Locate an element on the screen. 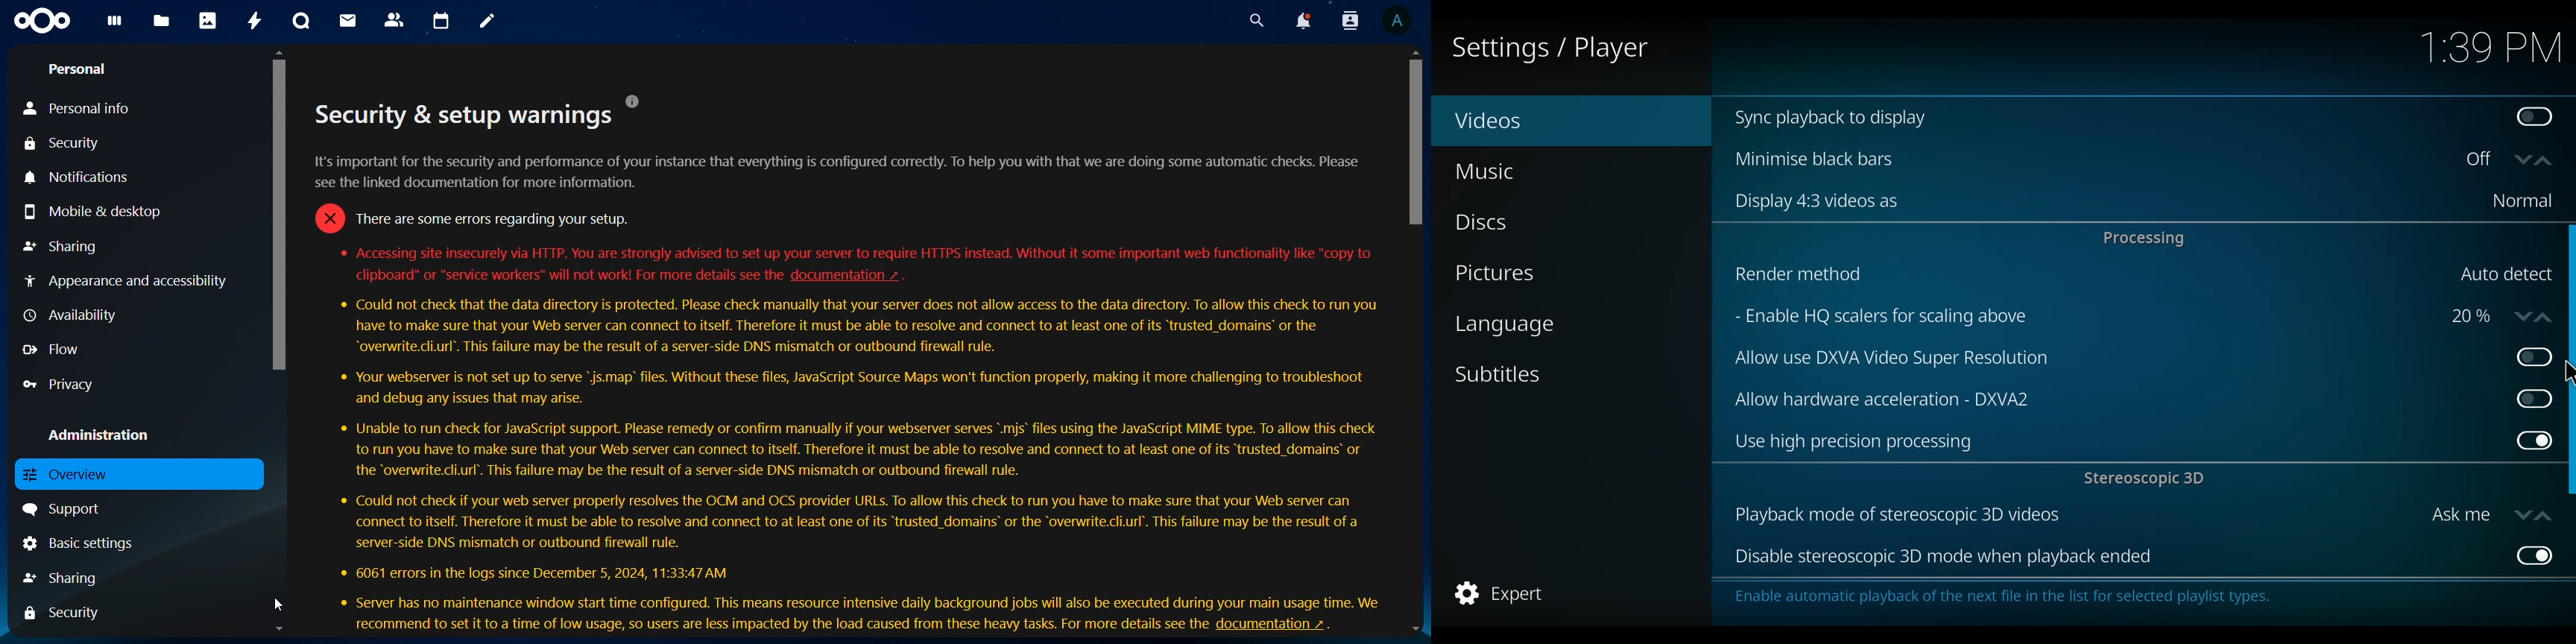 This screenshot has height=644, width=2576. Vertical Scrollbar is located at coordinates (2569, 289).